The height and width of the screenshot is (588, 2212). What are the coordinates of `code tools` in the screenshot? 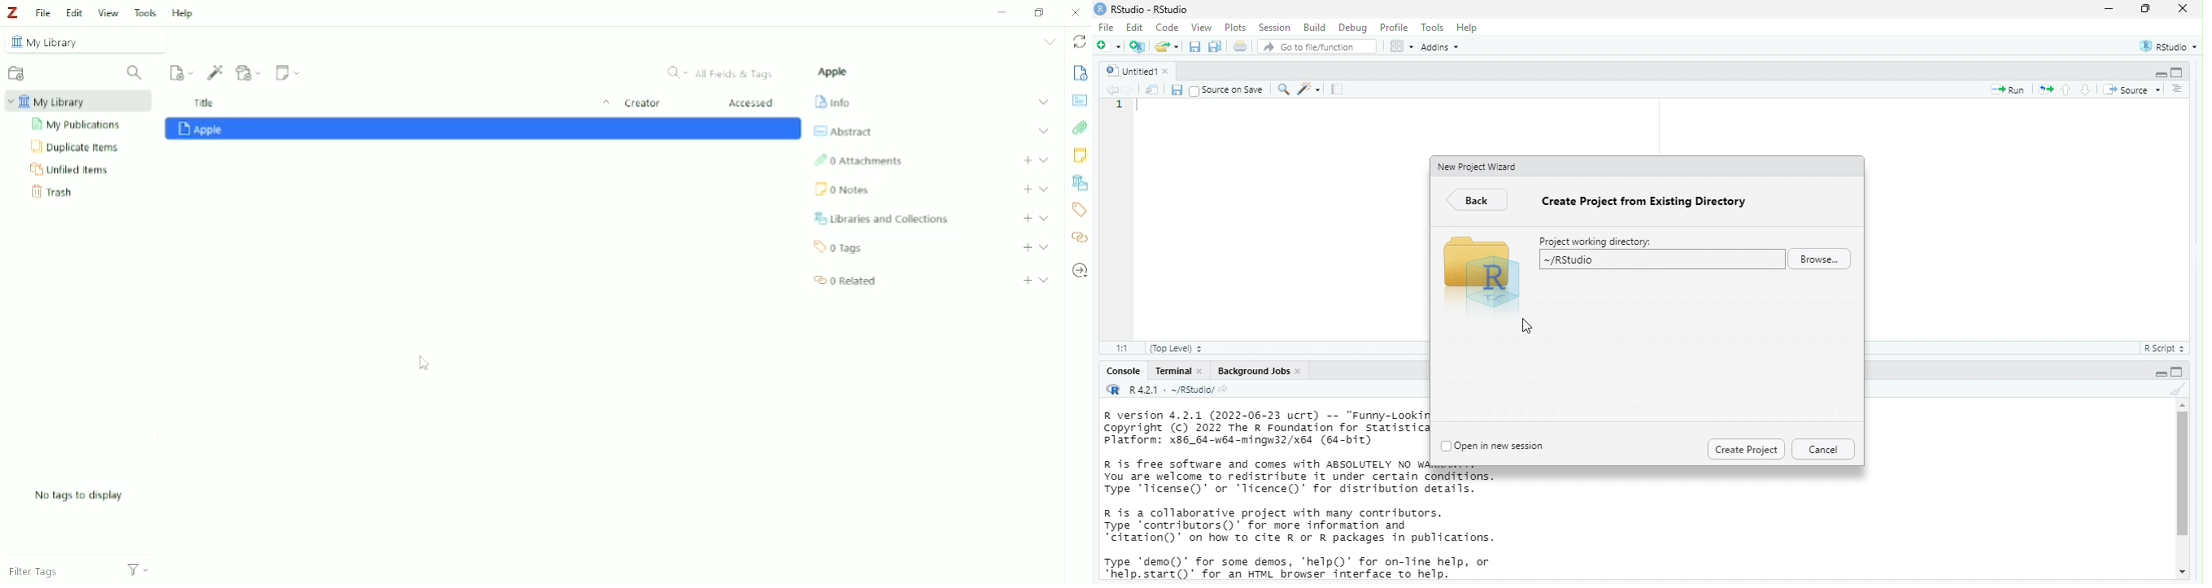 It's located at (1308, 89).